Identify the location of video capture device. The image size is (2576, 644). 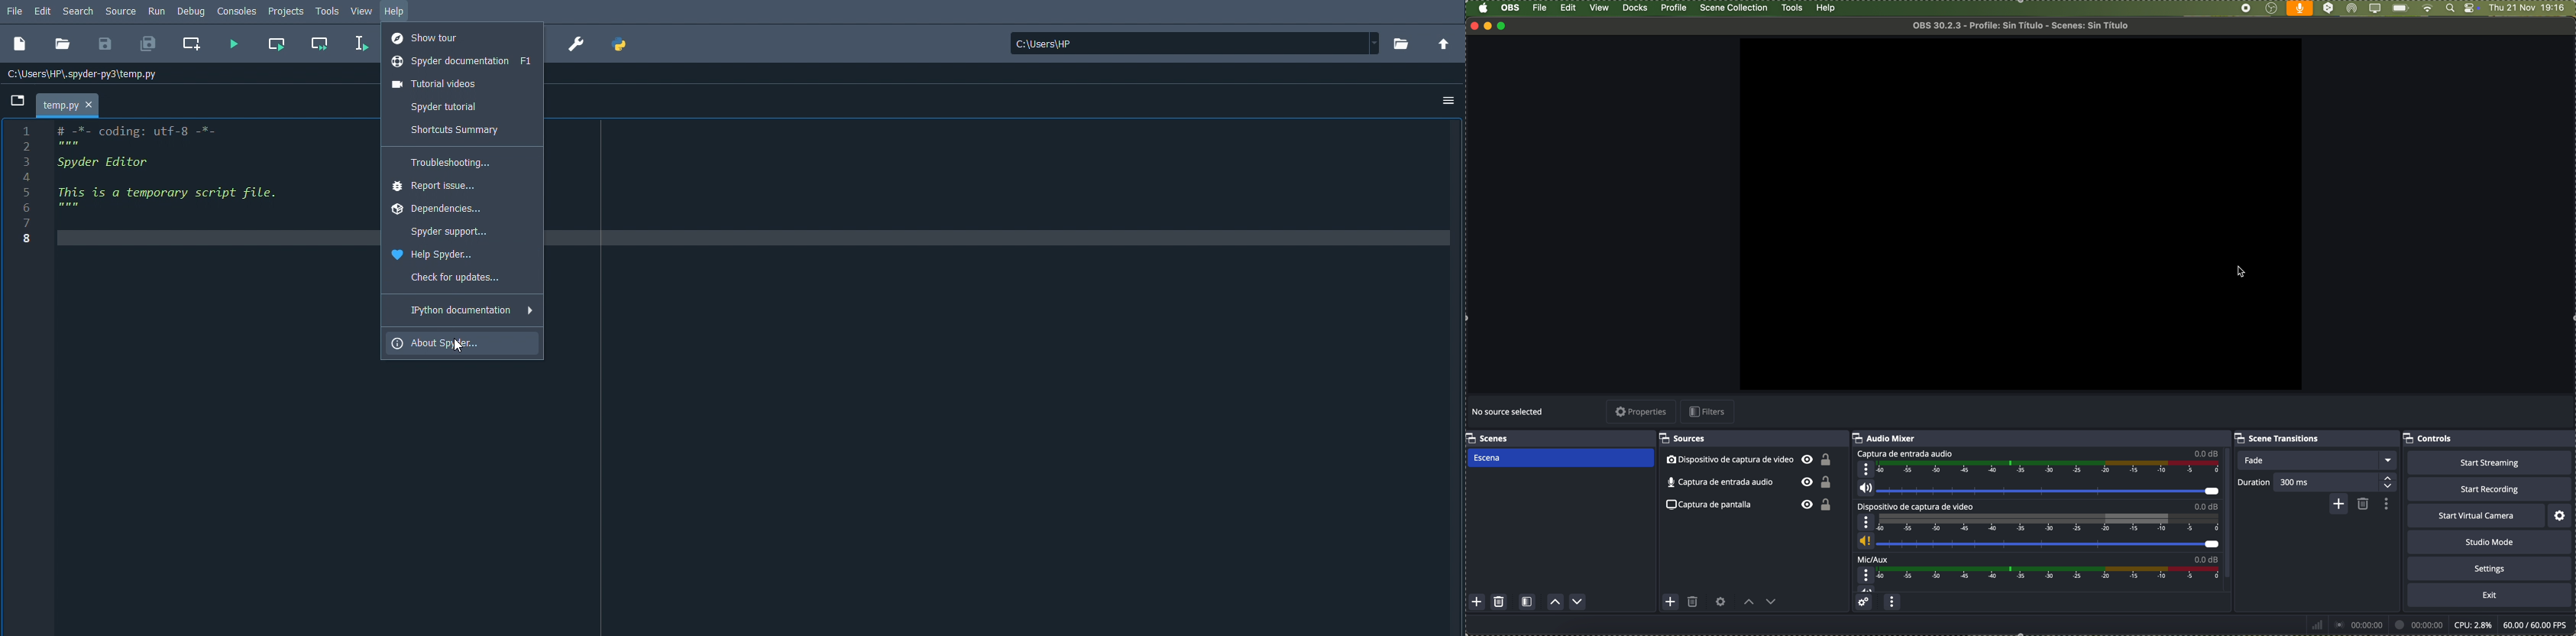
(2038, 527).